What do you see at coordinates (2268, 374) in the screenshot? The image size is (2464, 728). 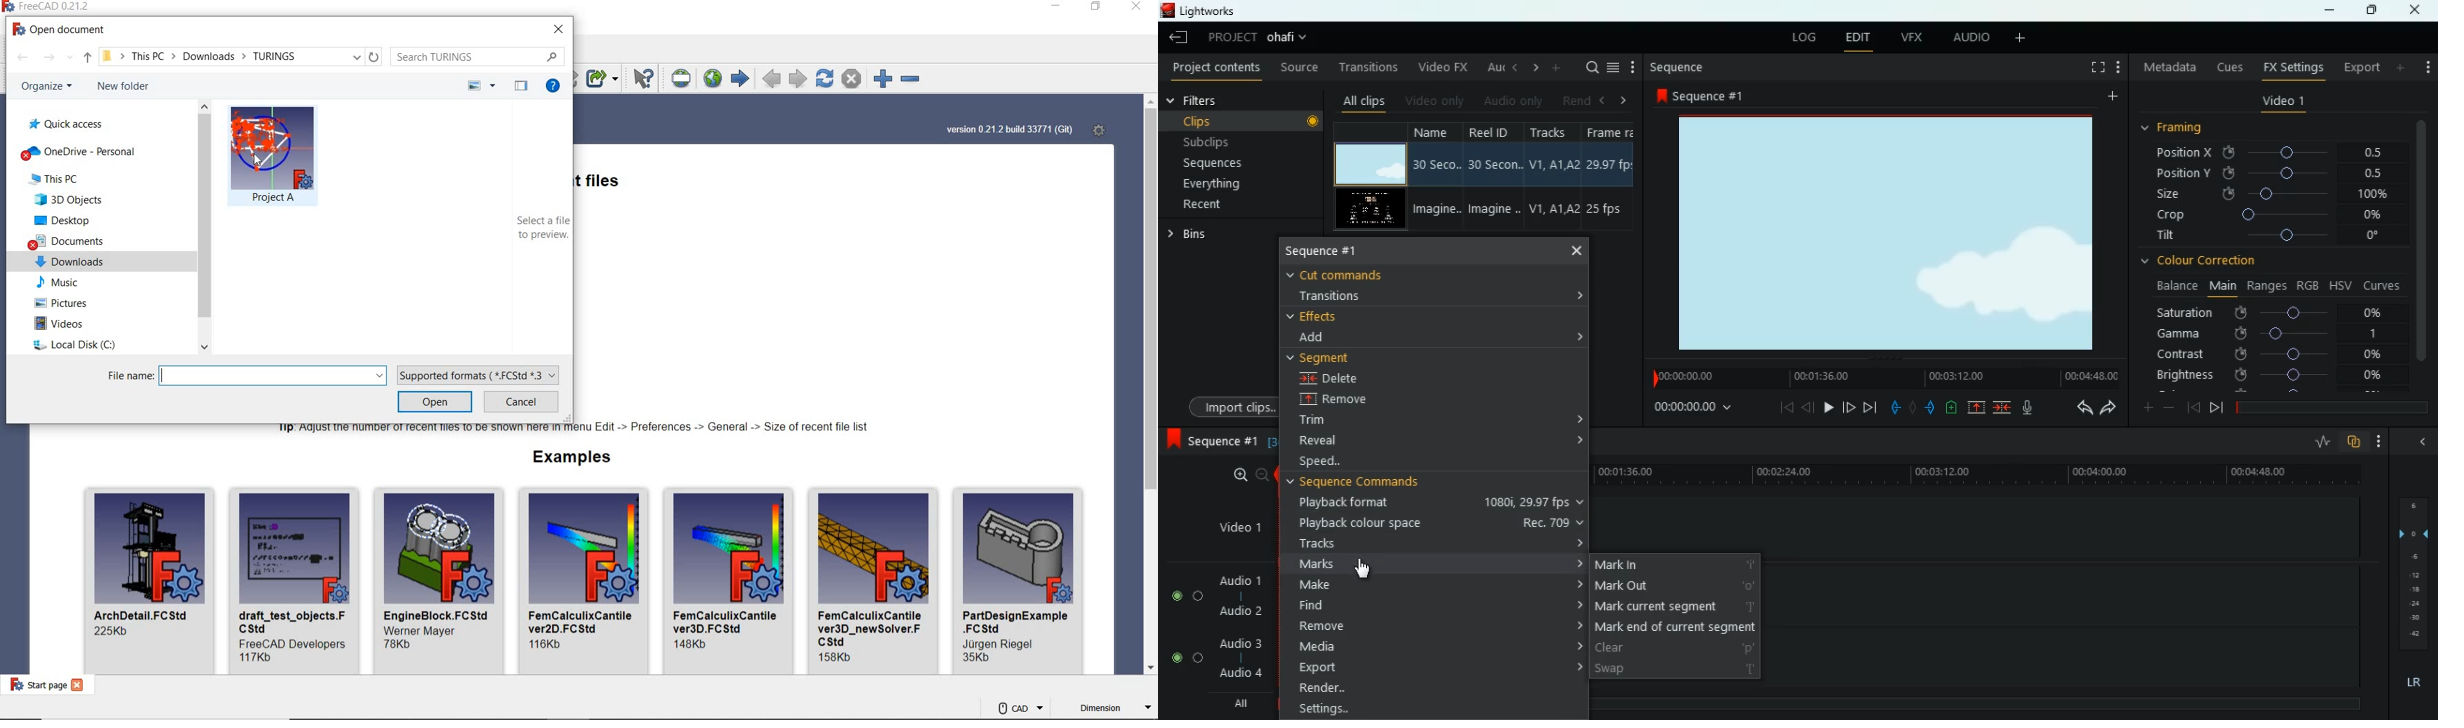 I see `brightness` at bounding box center [2268, 374].